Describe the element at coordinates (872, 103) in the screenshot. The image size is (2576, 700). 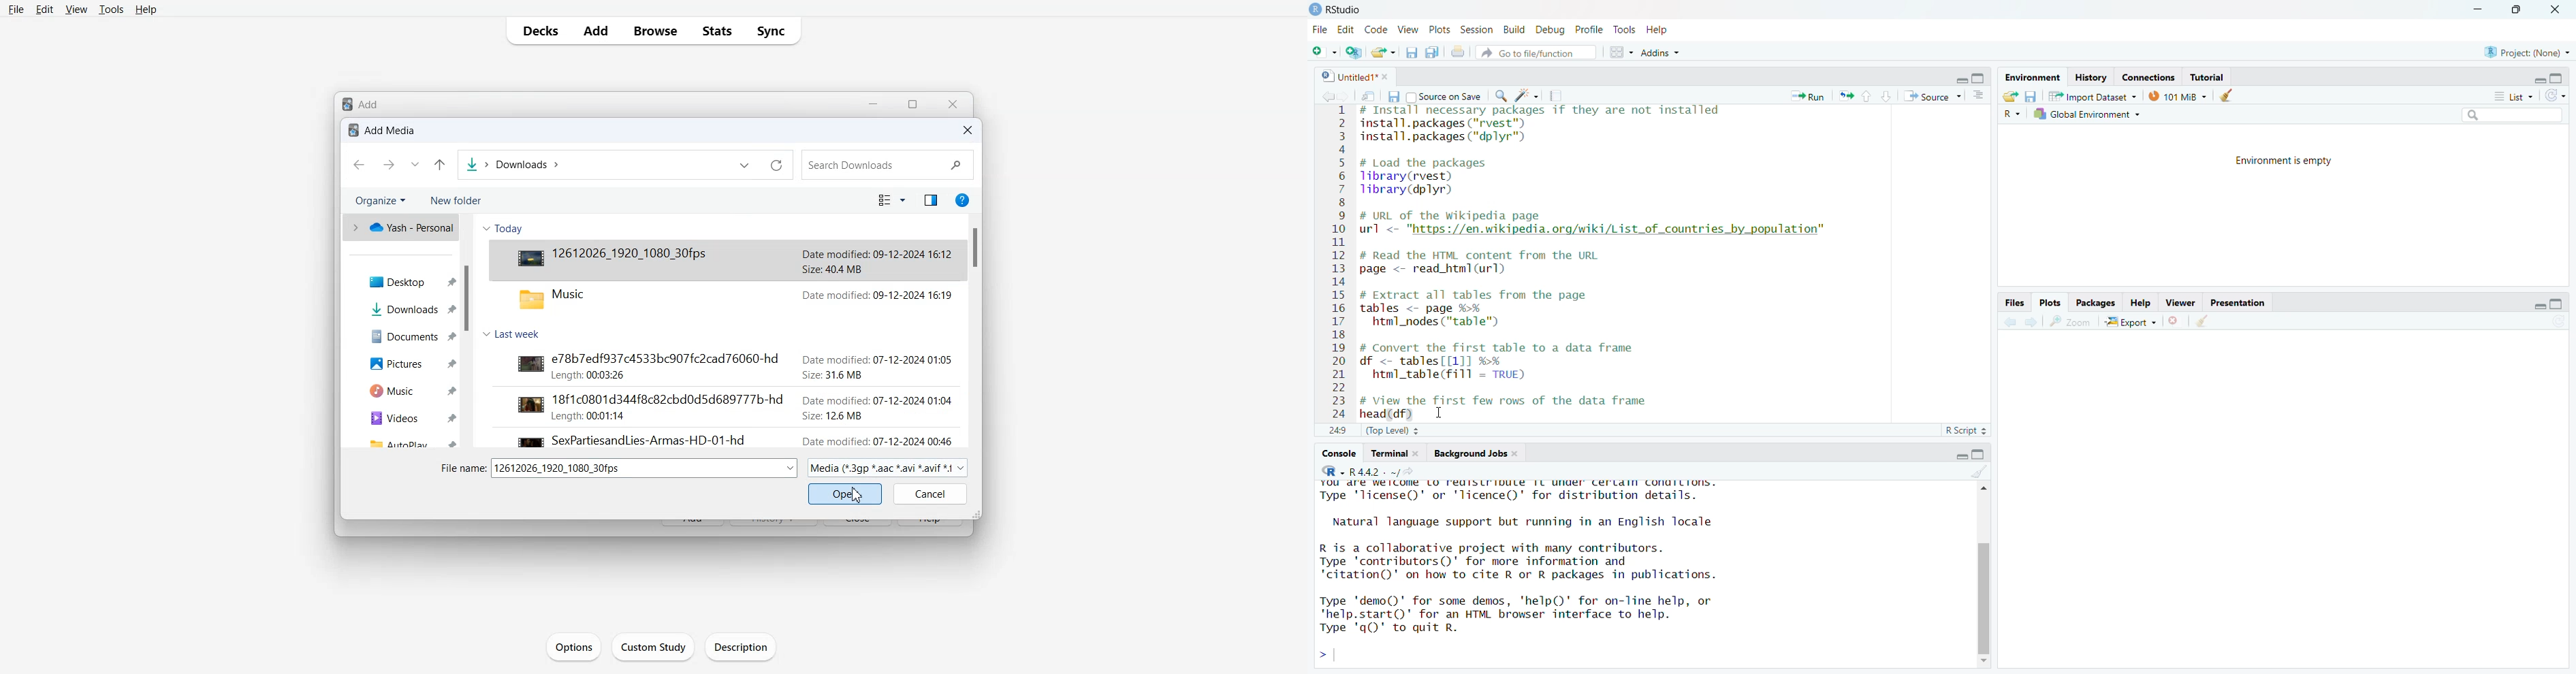
I see `Minimize` at that location.